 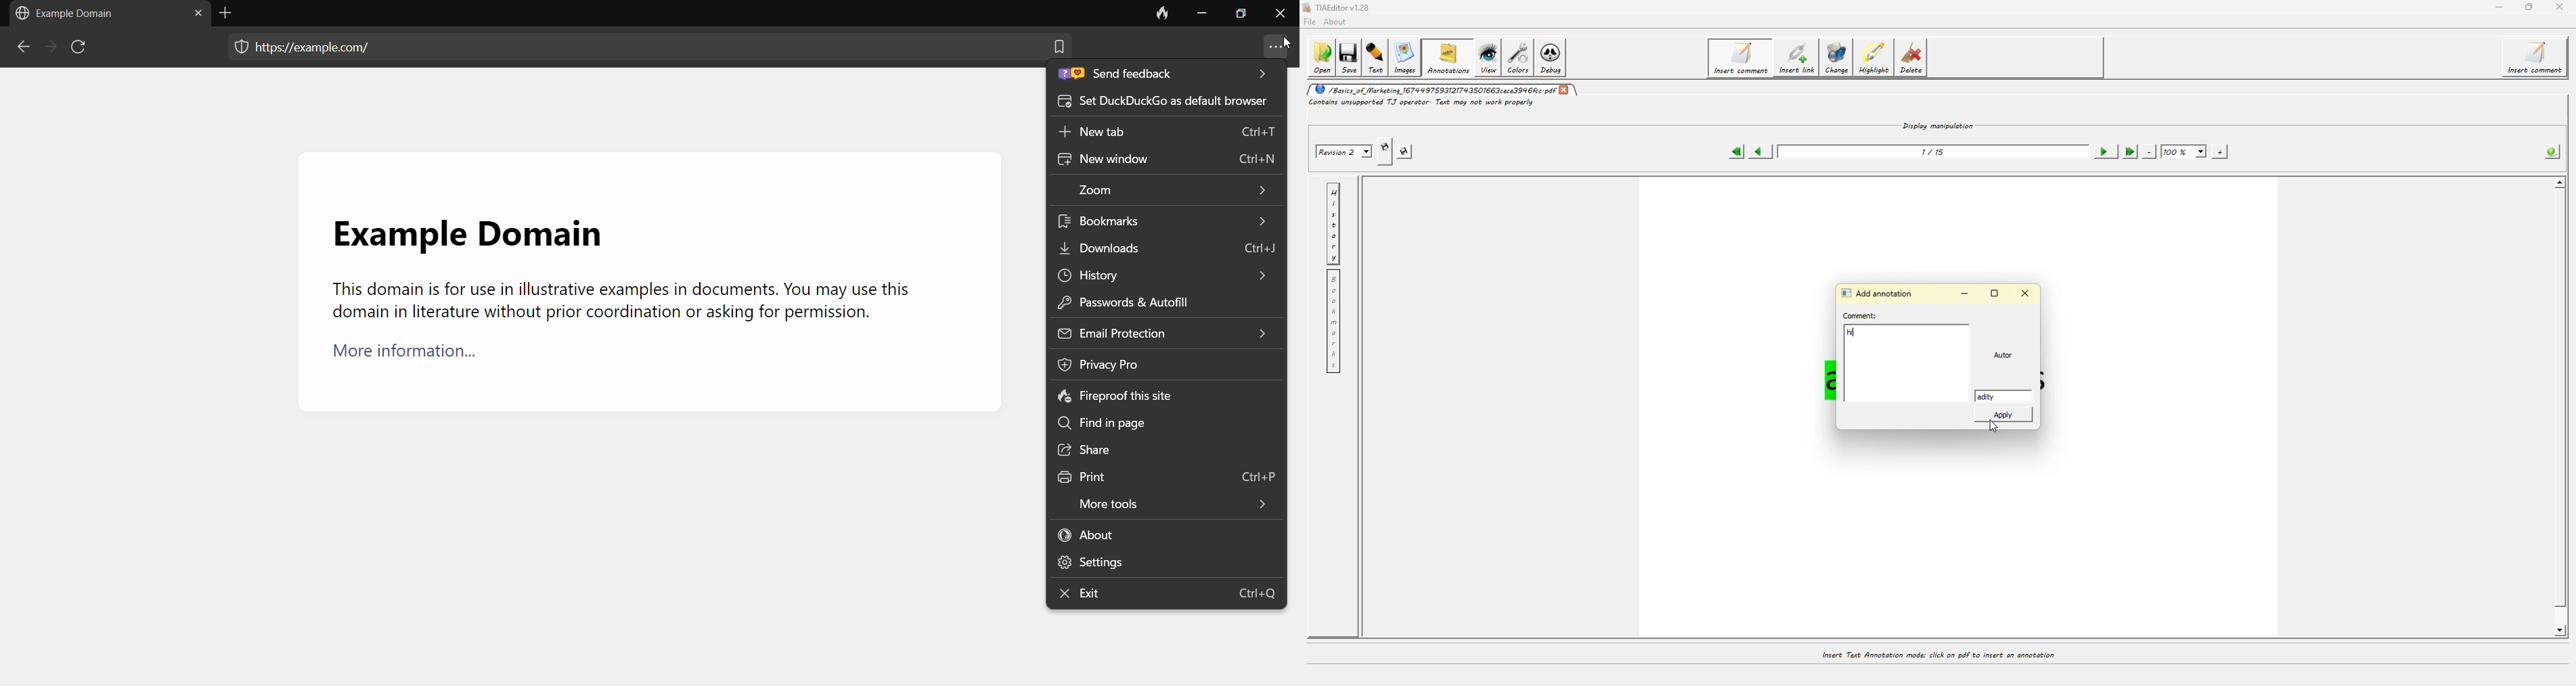 What do you see at coordinates (1161, 16) in the screenshot?
I see `clear data` at bounding box center [1161, 16].